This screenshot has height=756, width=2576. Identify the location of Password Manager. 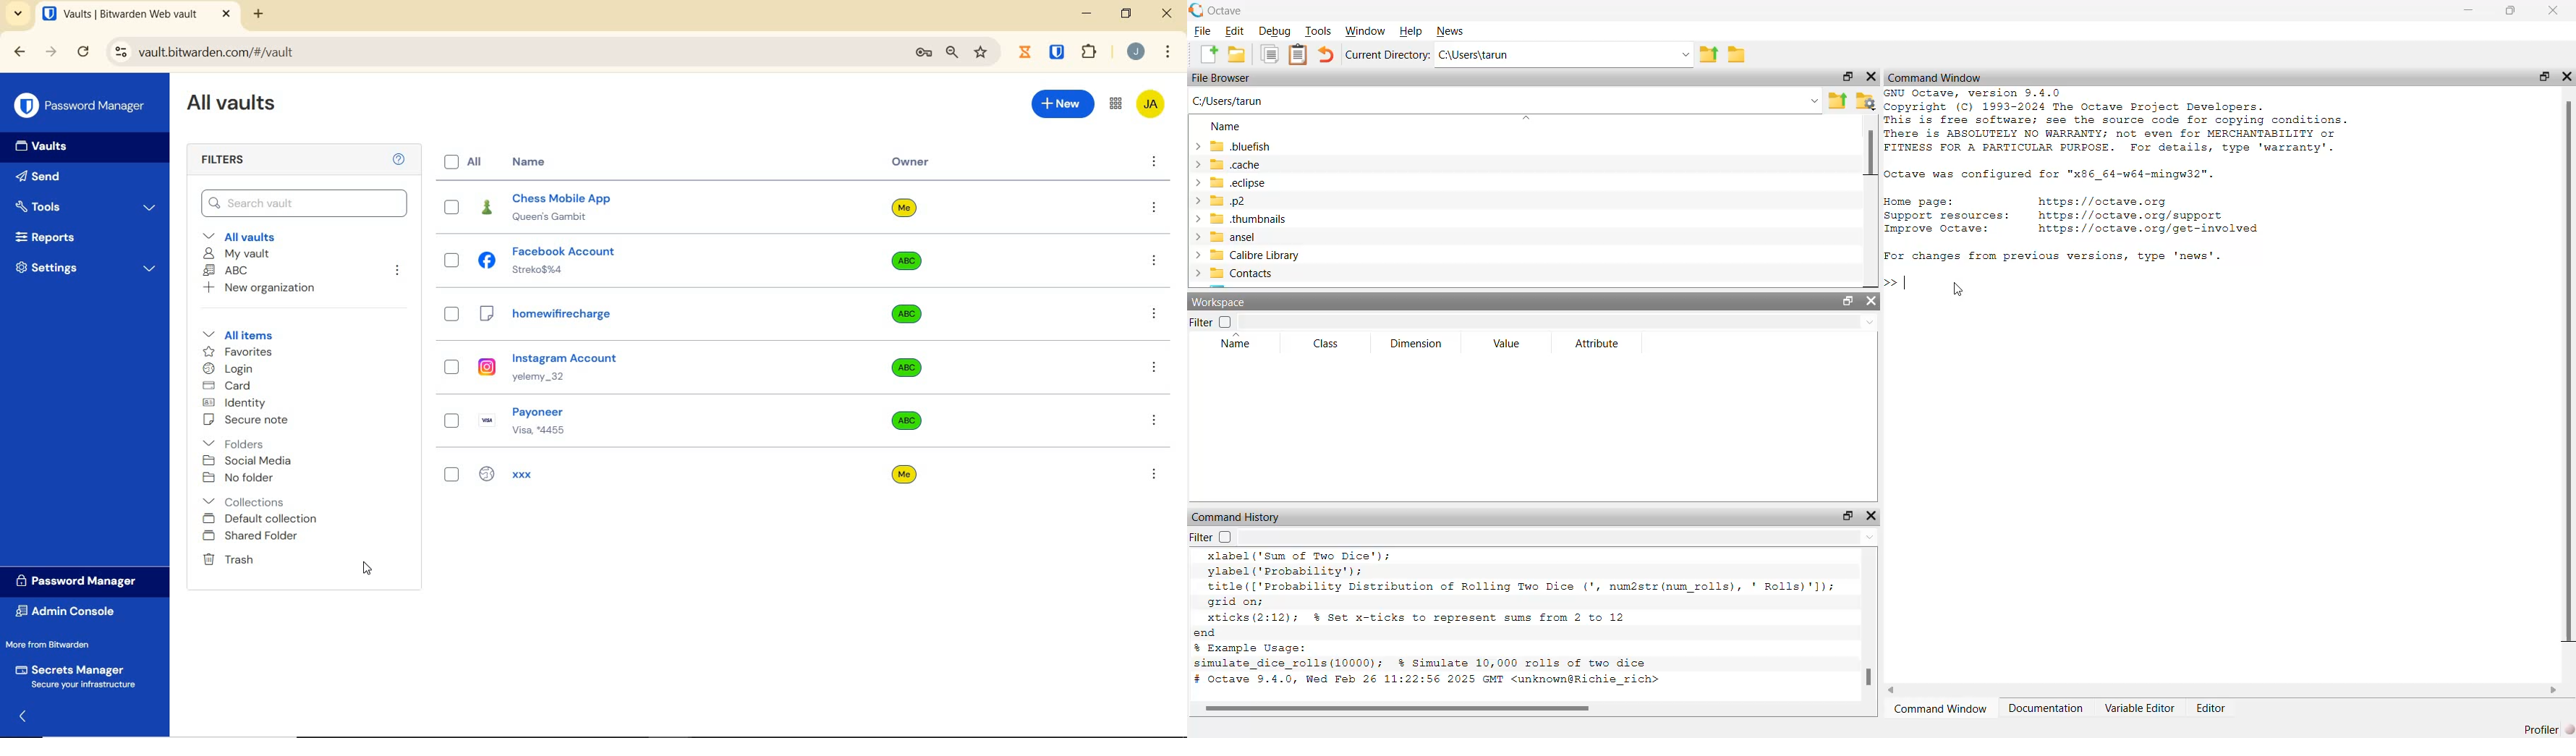
(84, 581).